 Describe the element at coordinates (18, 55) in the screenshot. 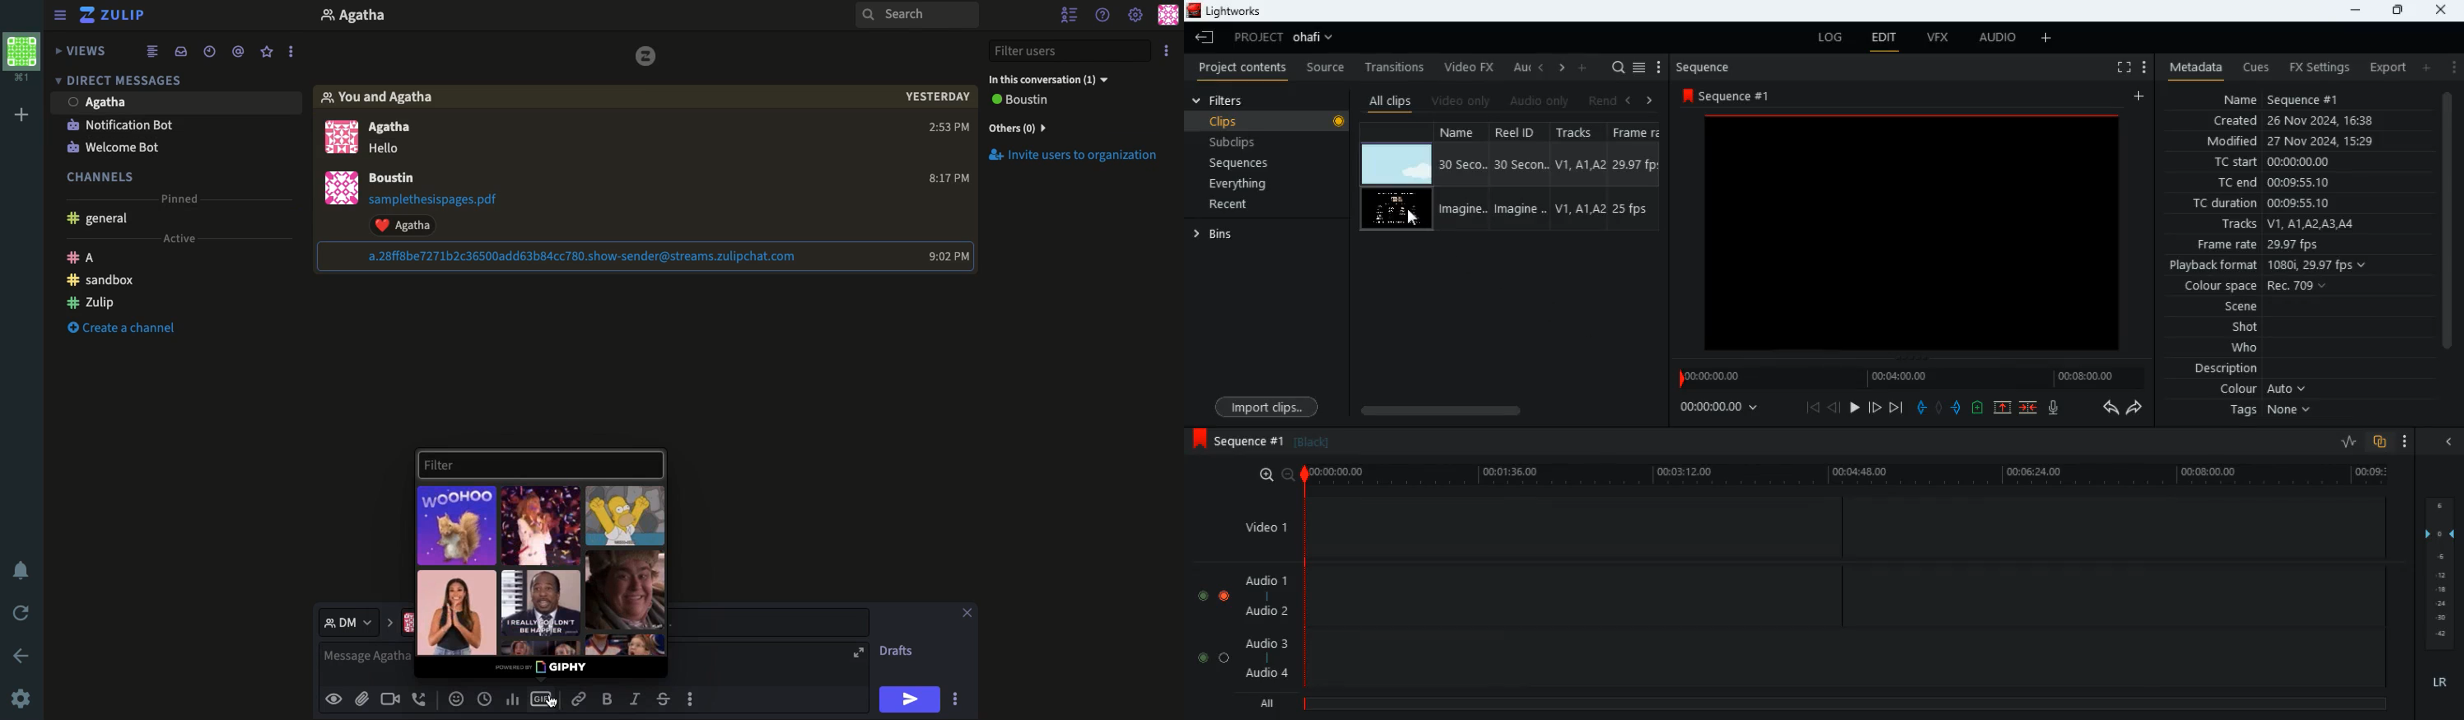

I see `Workspace profile` at that location.